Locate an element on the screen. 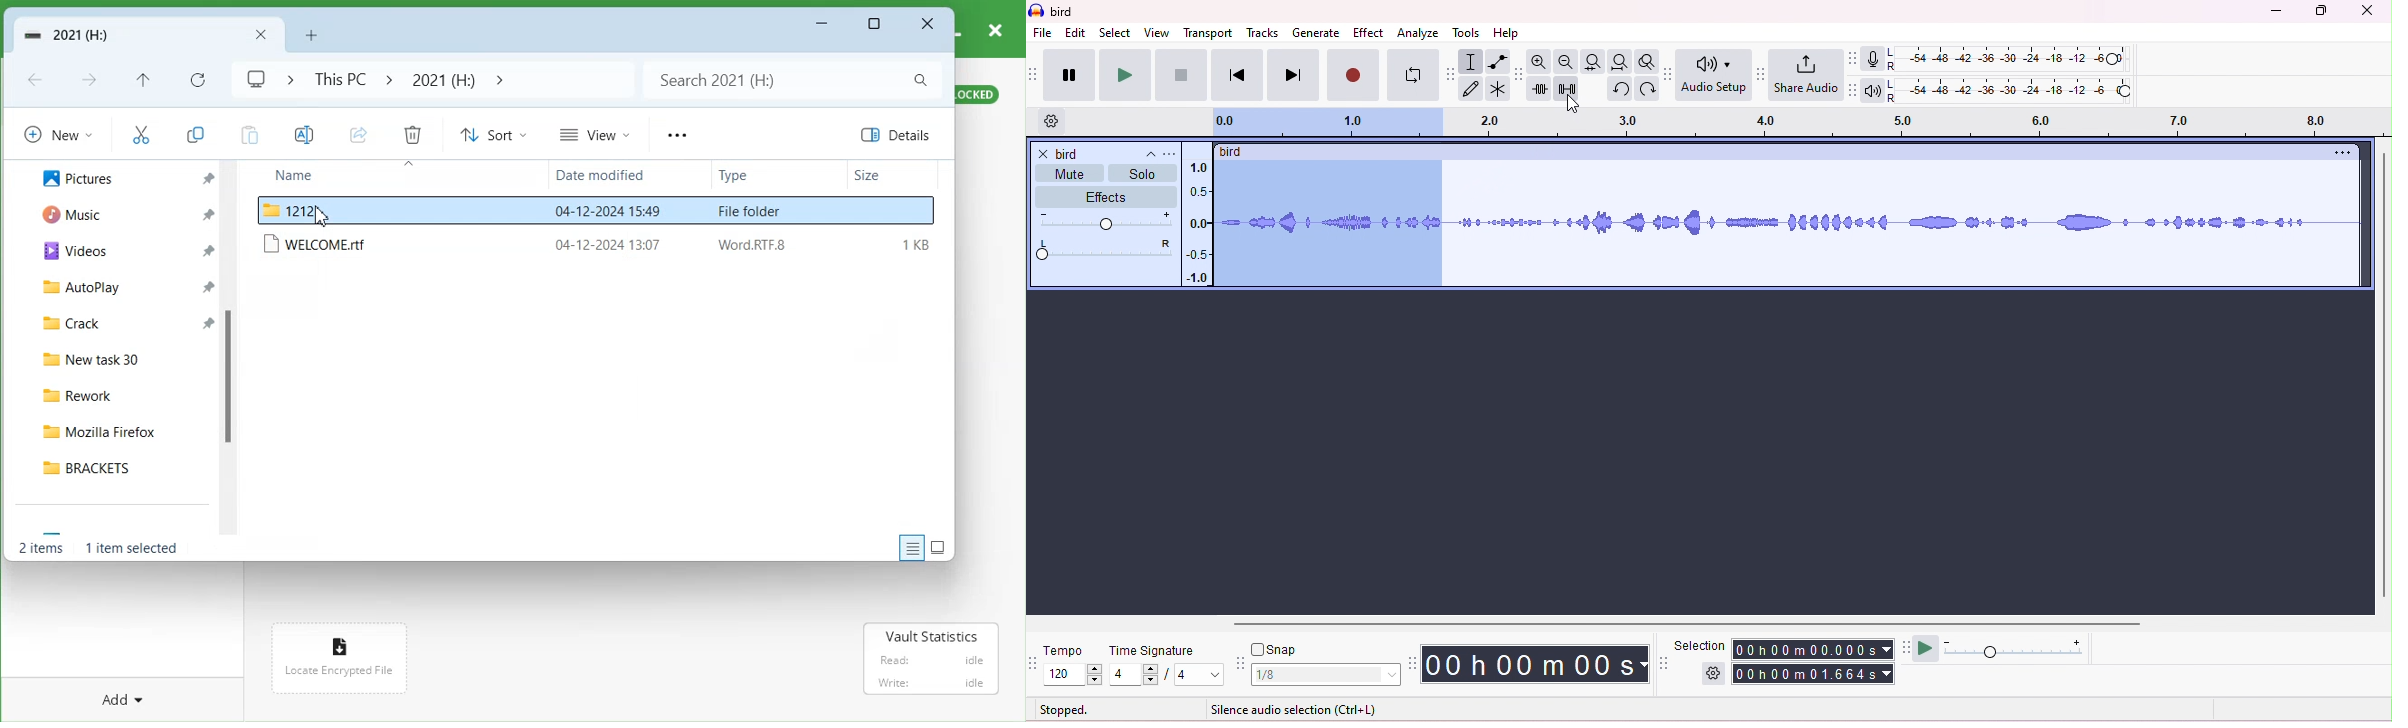 This screenshot has width=2408, height=728. tracks is located at coordinates (1262, 34).